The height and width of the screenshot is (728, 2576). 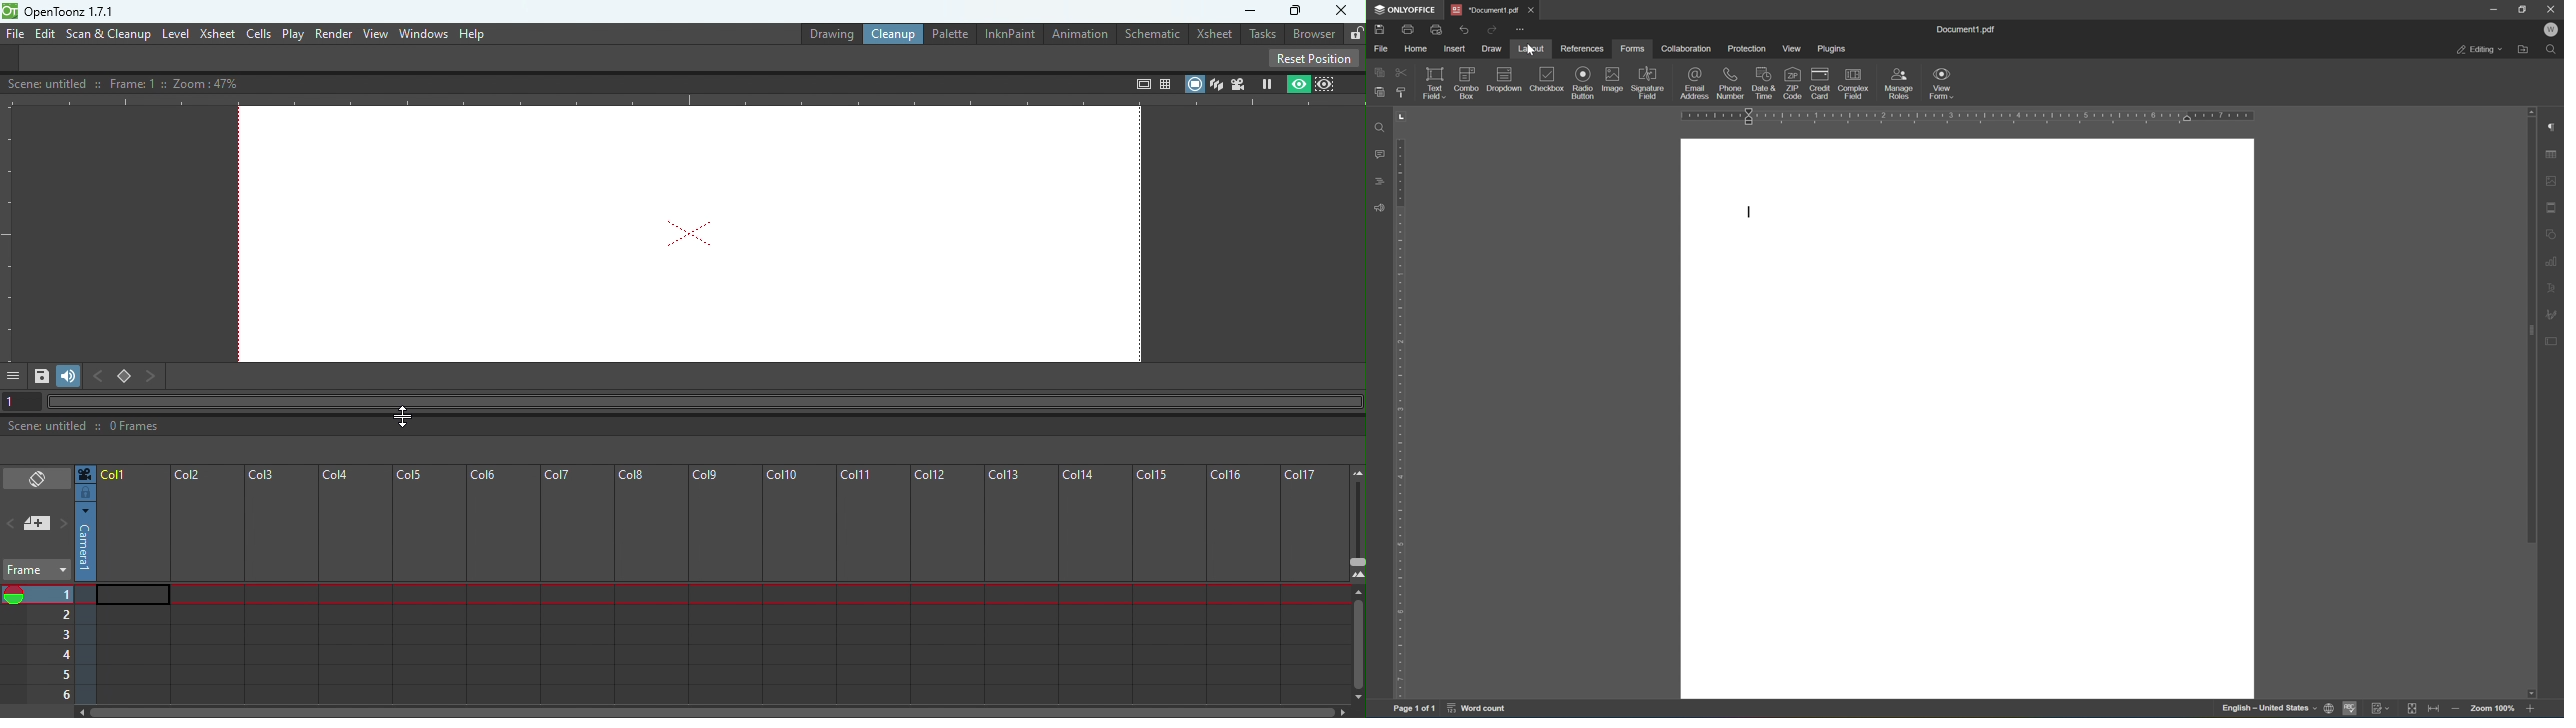 What do you see at coordinates (2525, 7) in the screenshot?
I see `restore down` at bounding box center [2525, 7].